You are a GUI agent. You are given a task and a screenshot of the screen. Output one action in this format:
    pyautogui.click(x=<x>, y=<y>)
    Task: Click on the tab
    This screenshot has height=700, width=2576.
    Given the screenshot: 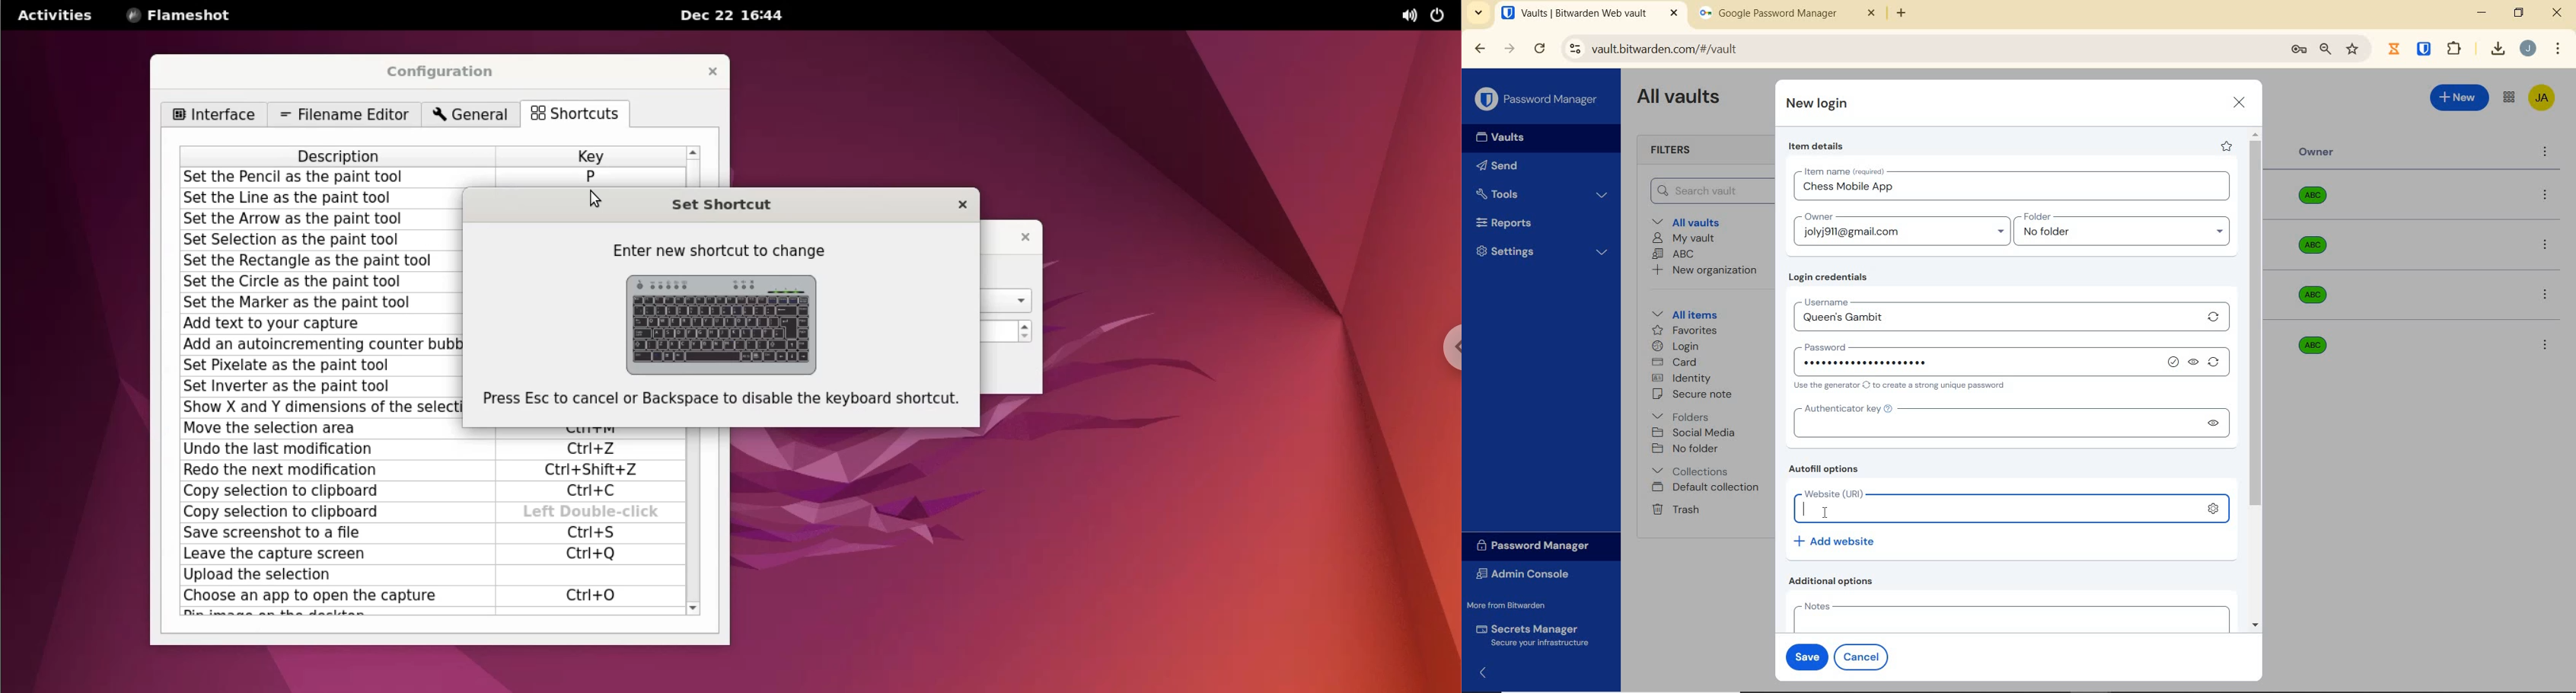 What is the action you would take?
    pyautogui.click(x=1787, y=16)
    